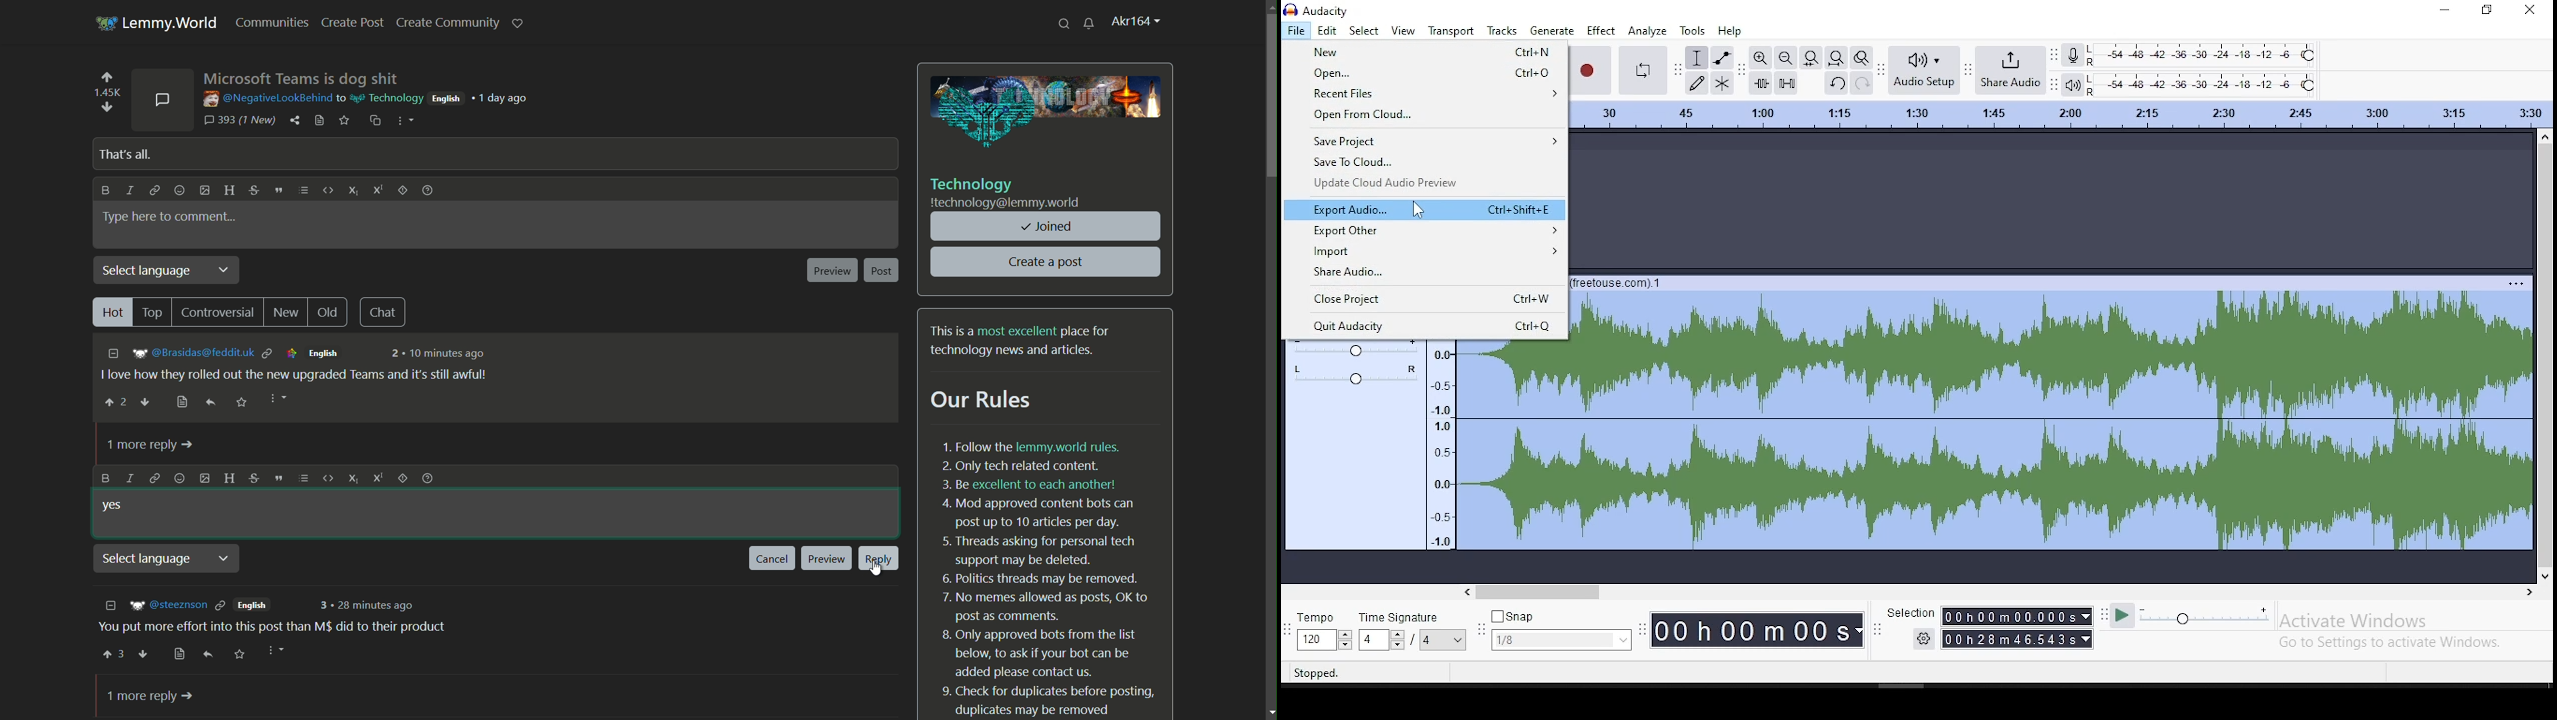 This screenshot has height=728, width=2576. I want to click on code, so click(327, 478).